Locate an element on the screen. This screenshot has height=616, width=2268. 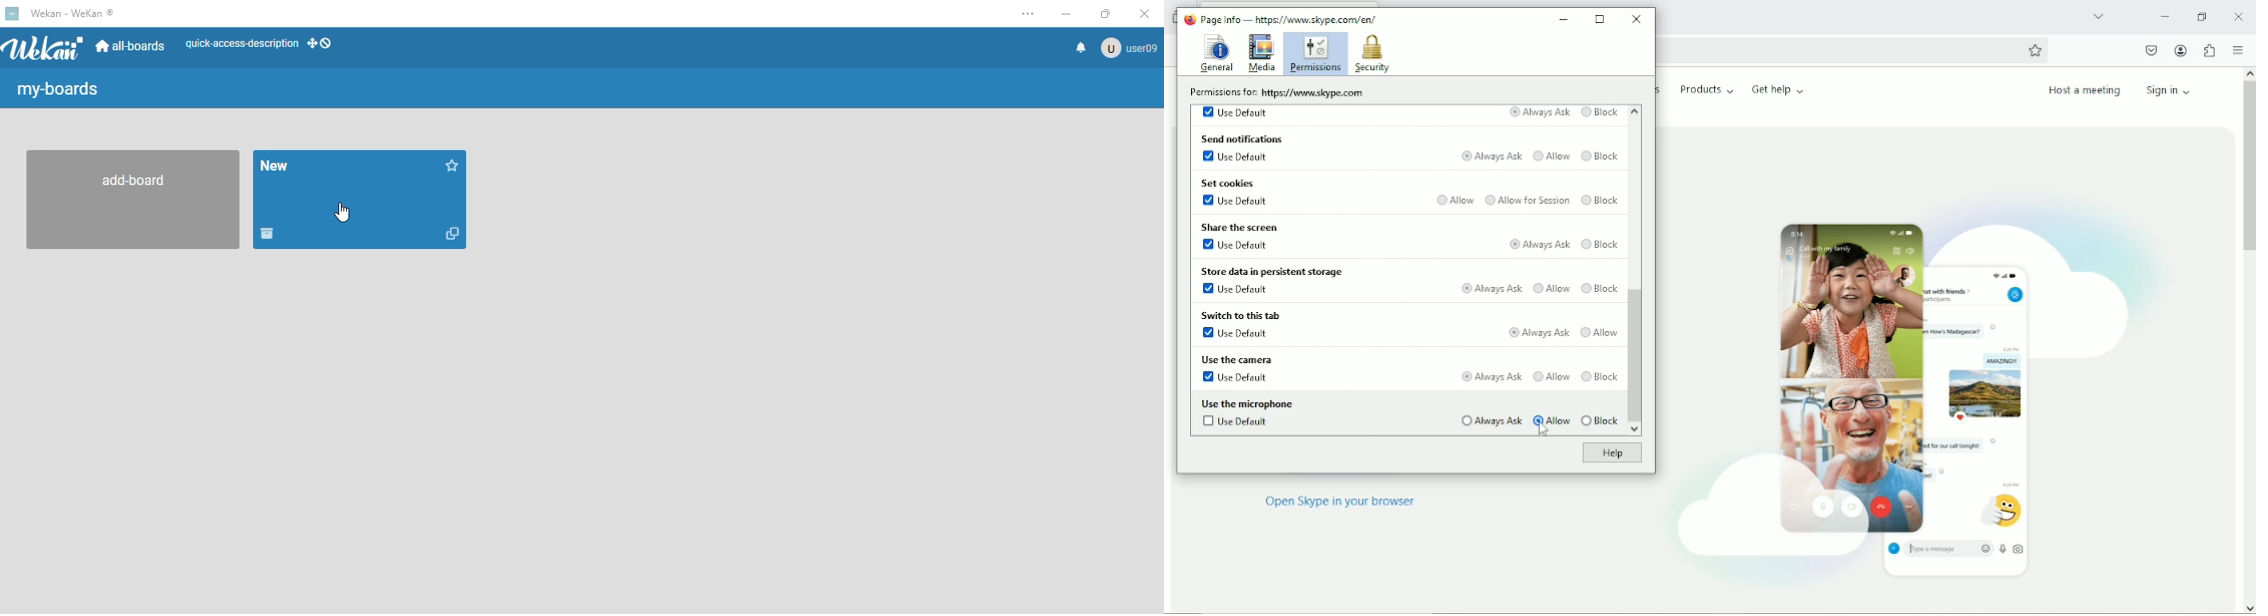
Open skype in browser is located at coordinates (1340, 502).